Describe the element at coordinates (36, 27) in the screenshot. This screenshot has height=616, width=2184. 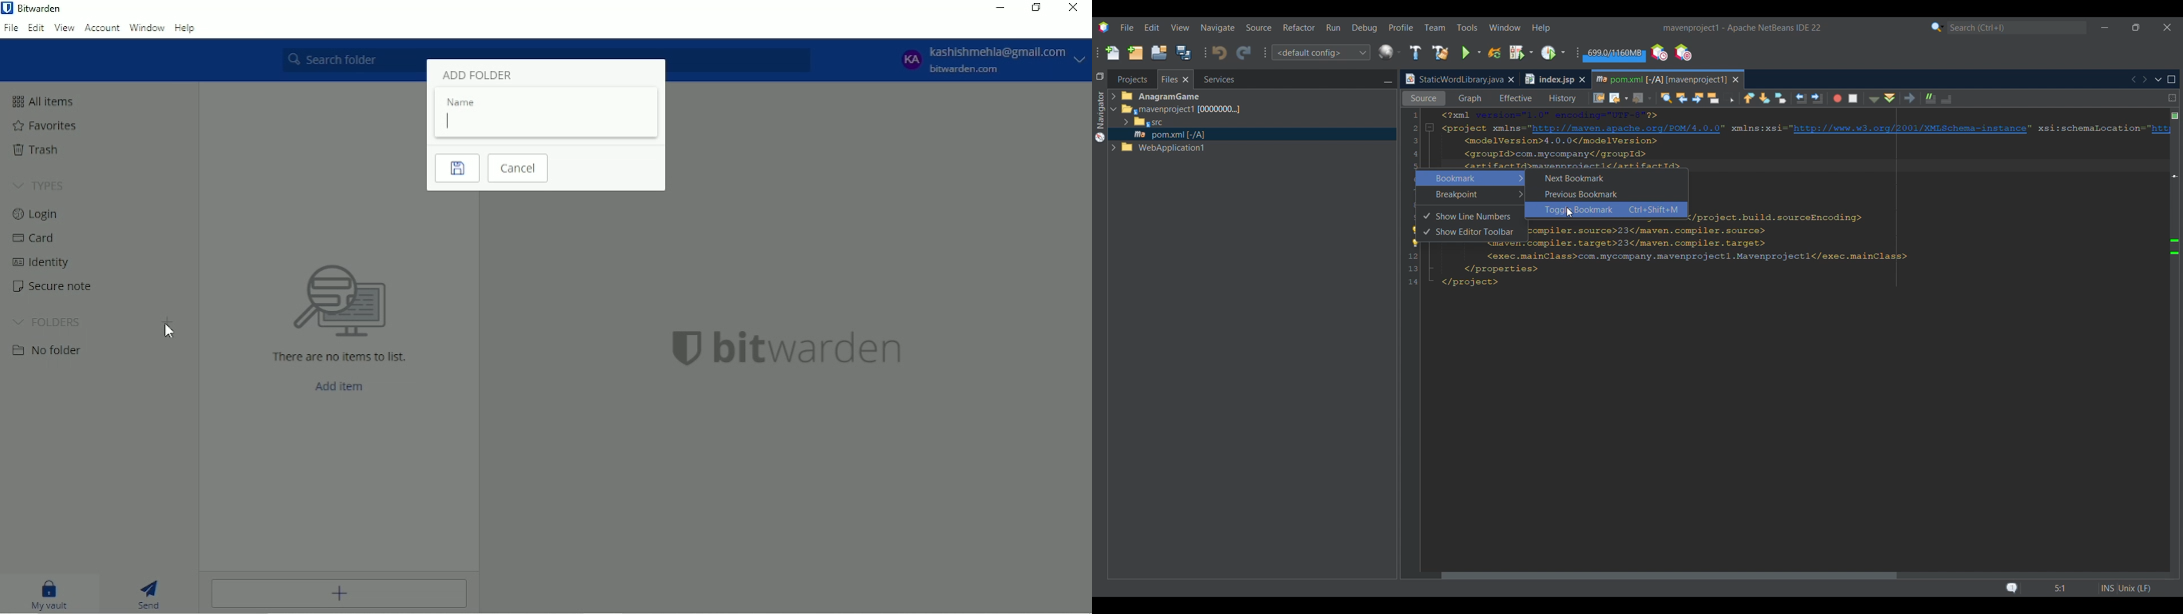
I see `Edit` at that location.